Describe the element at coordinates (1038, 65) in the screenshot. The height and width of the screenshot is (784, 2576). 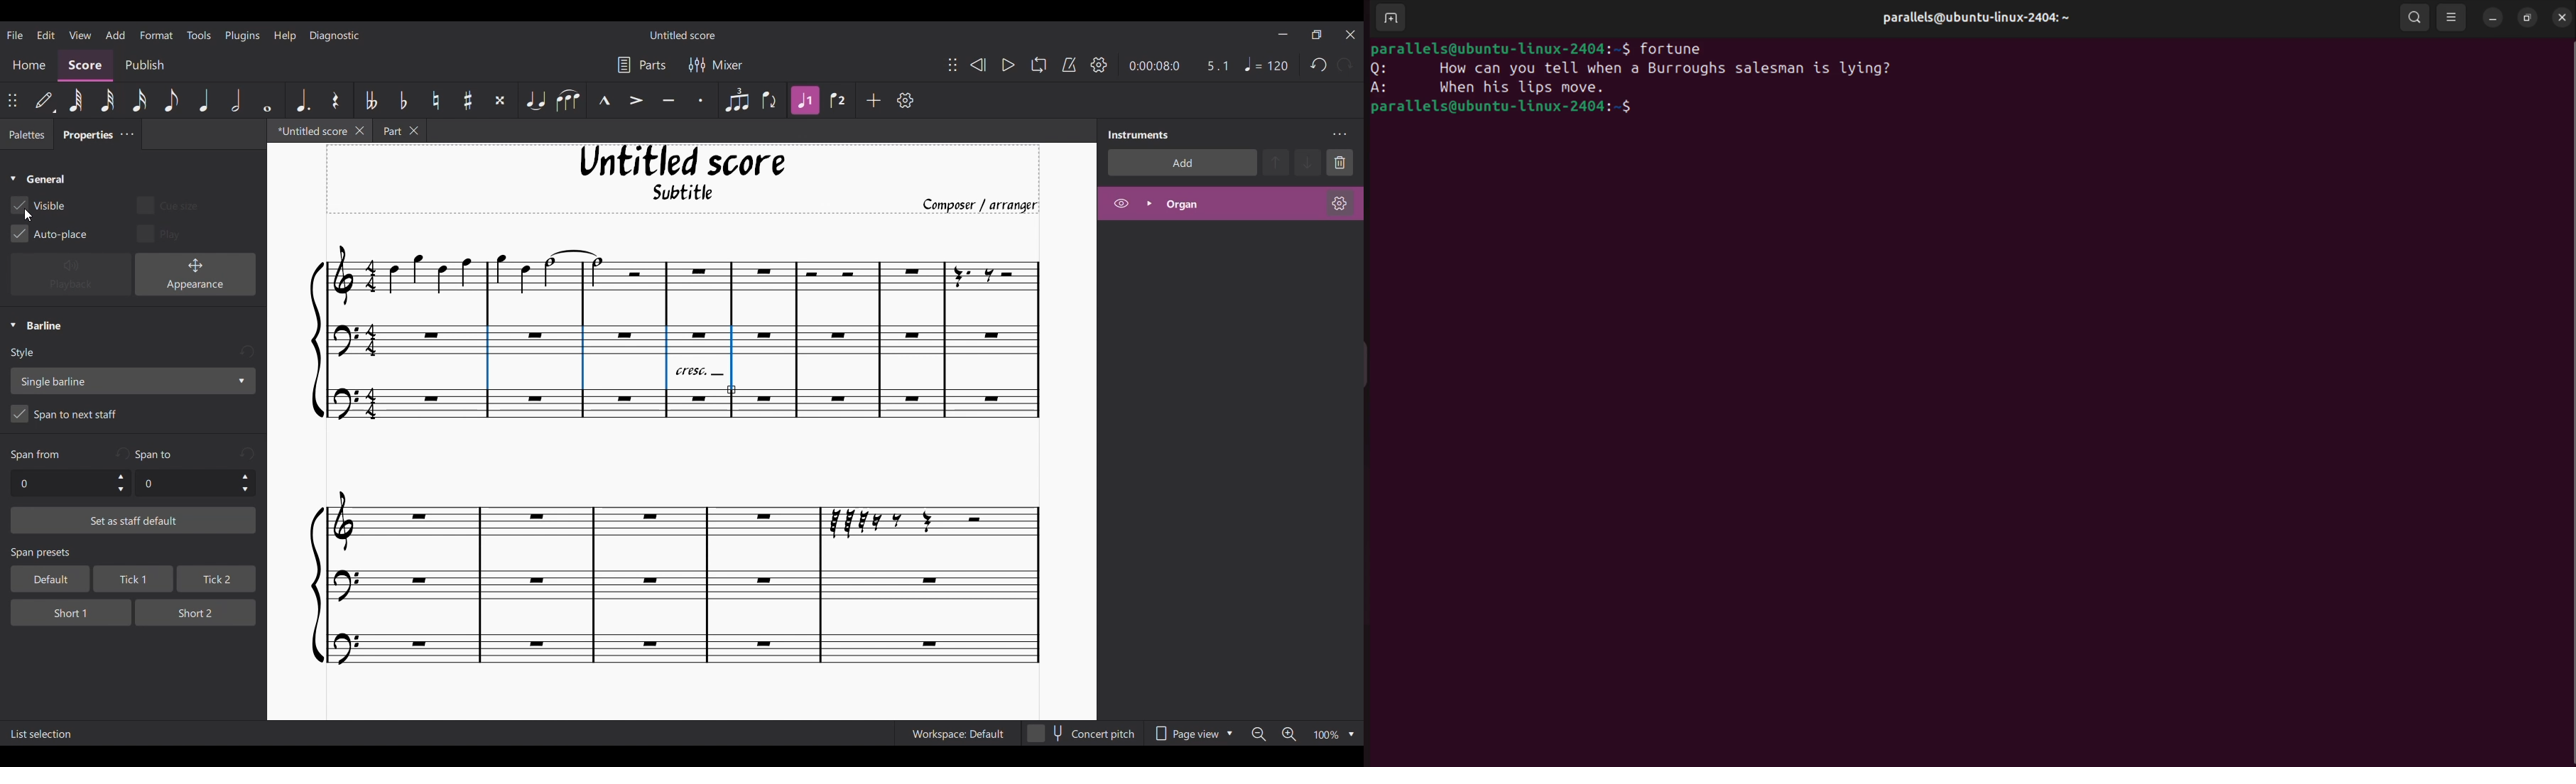
I see `Looping playback` at that location.